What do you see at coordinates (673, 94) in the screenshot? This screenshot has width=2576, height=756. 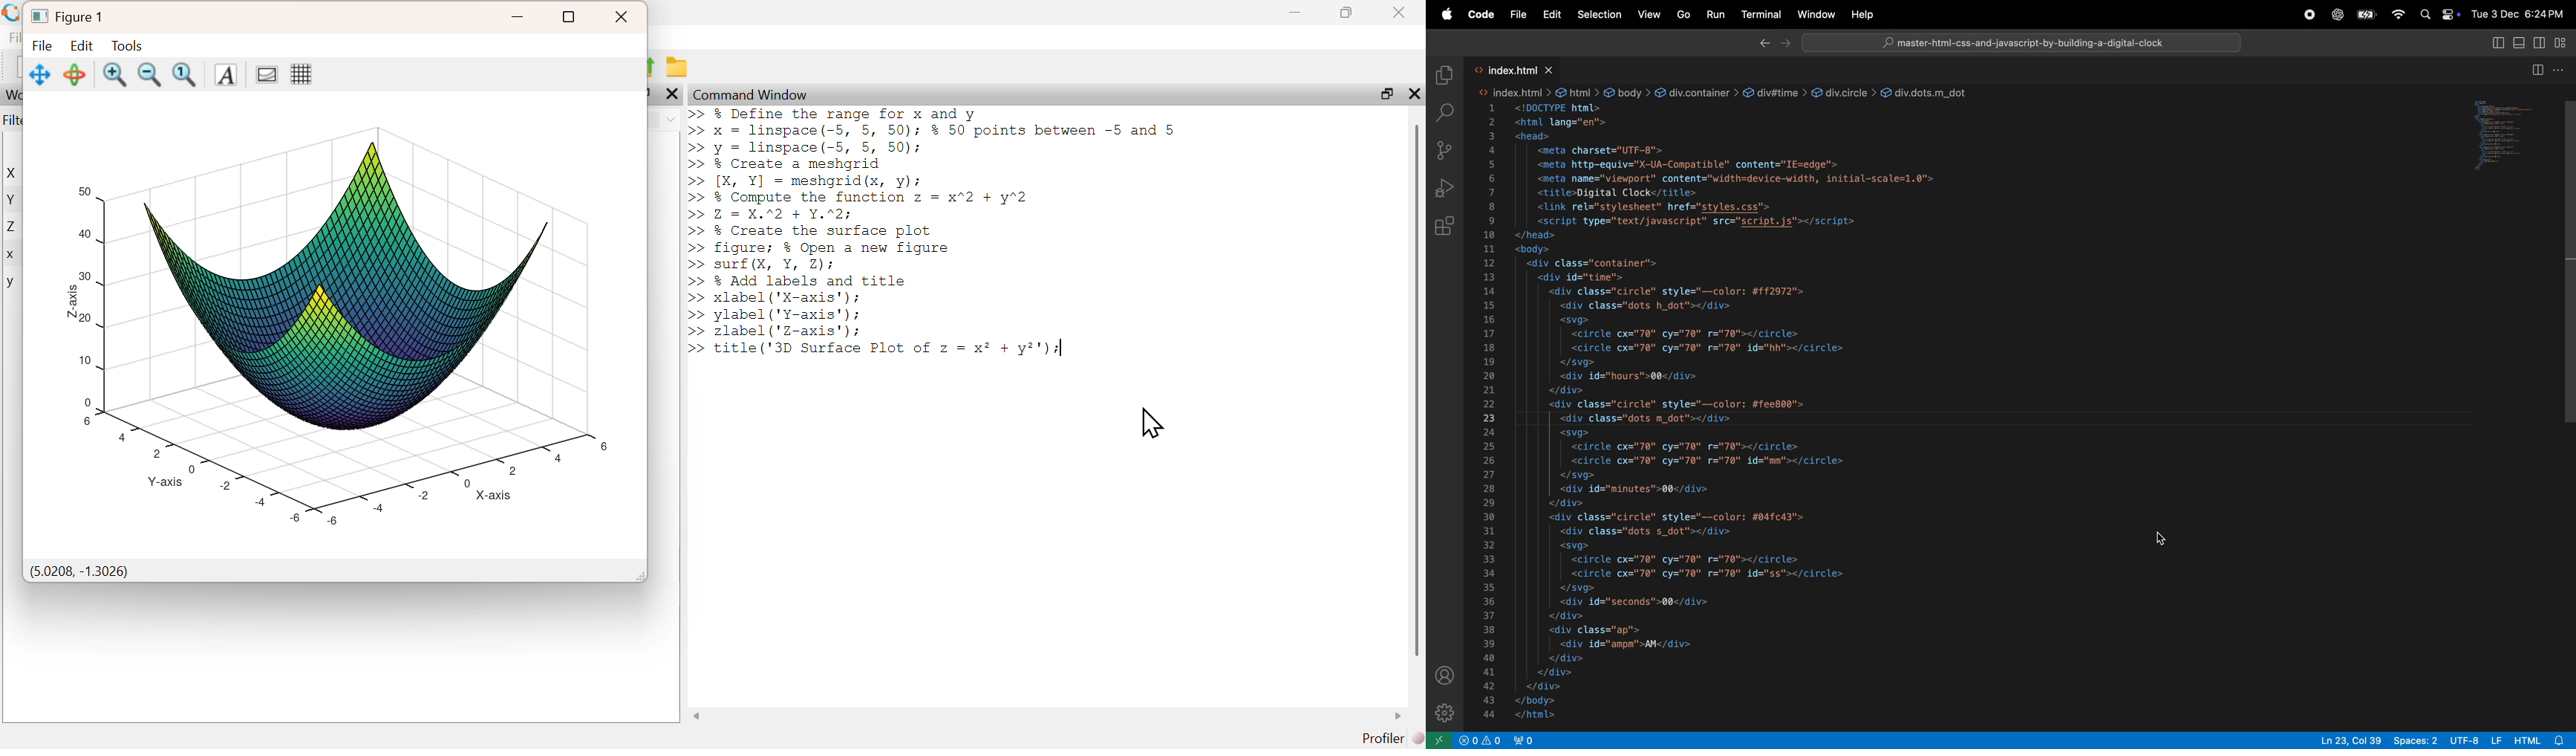 I see `close` at bounding box center [673, 94].